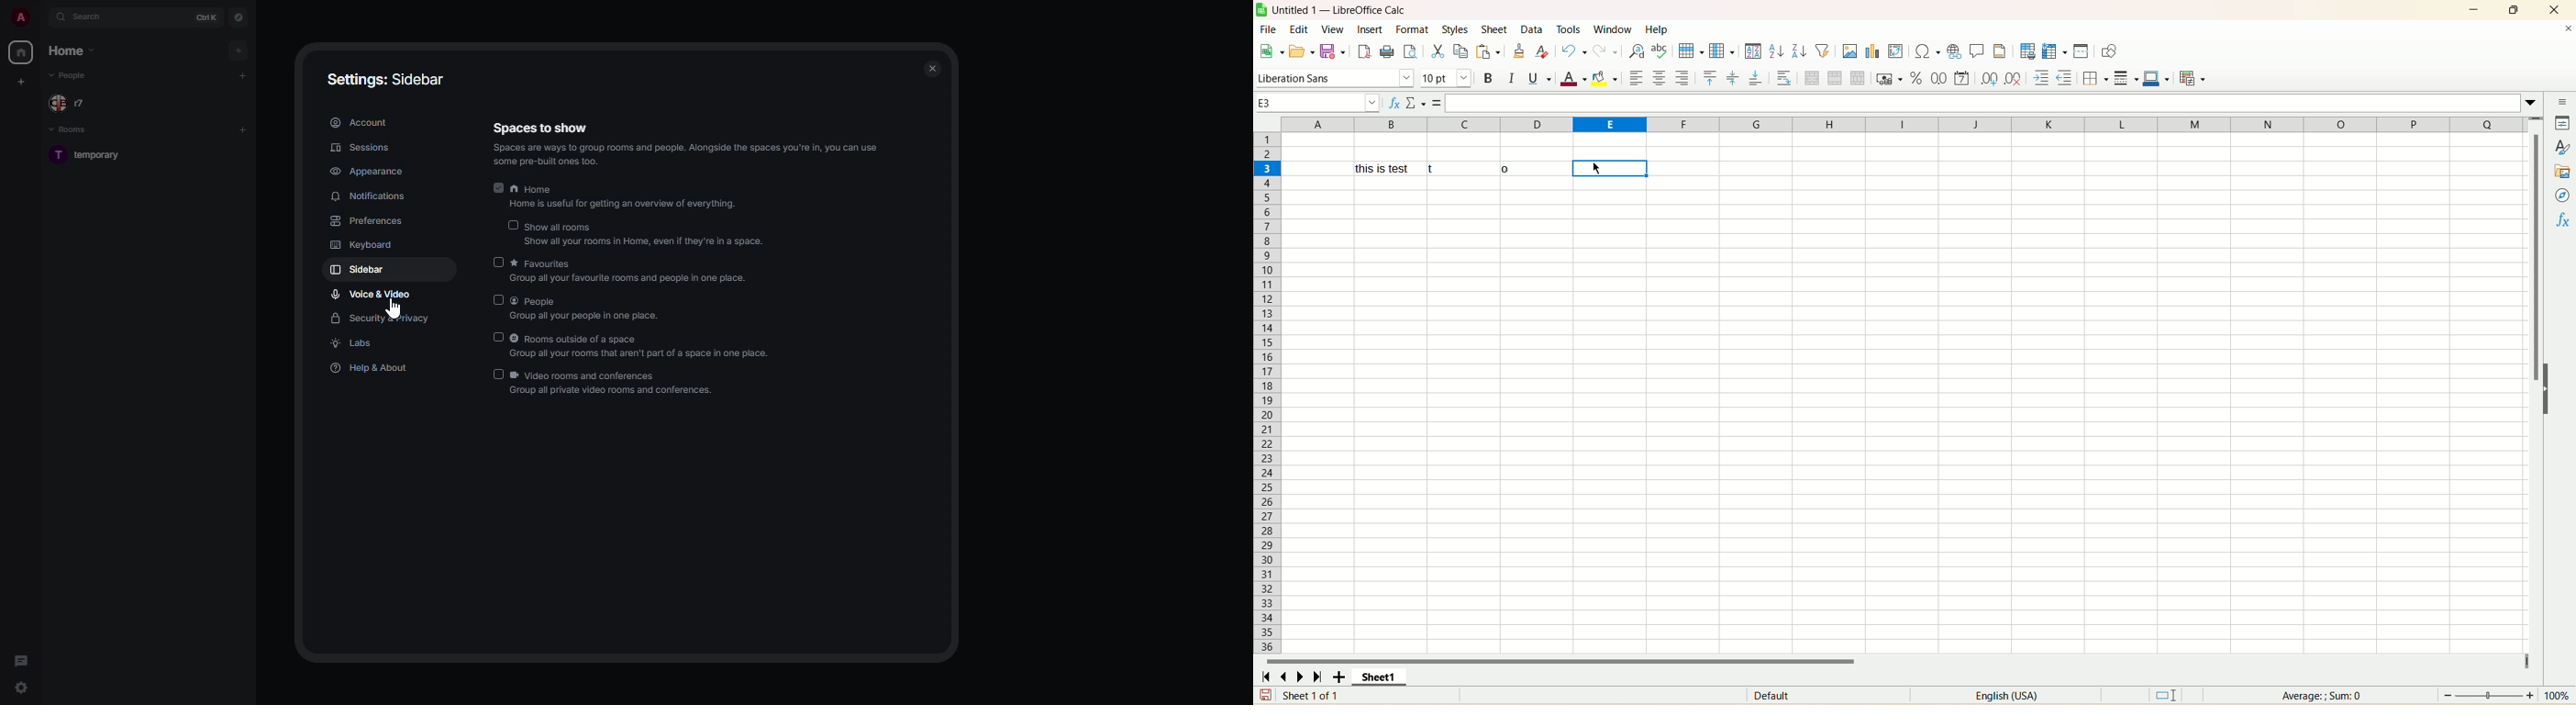  I want to click on cut, so click(1437, 52).